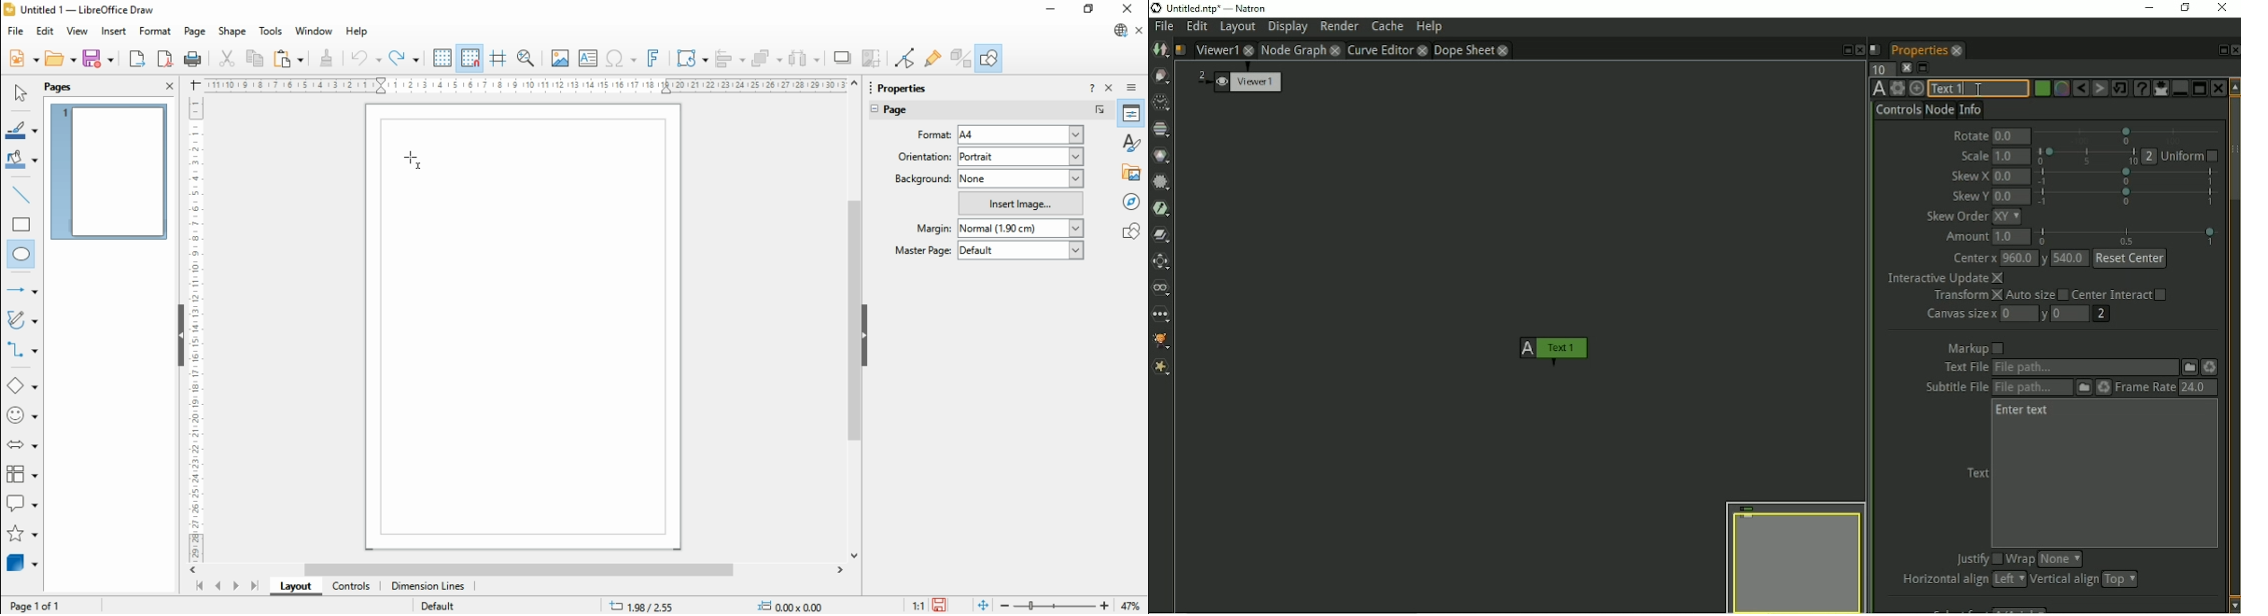 Image resolution: width=2268 pixels, height=616 pixels. I want to click on helplines while moving, so click(498, 58).